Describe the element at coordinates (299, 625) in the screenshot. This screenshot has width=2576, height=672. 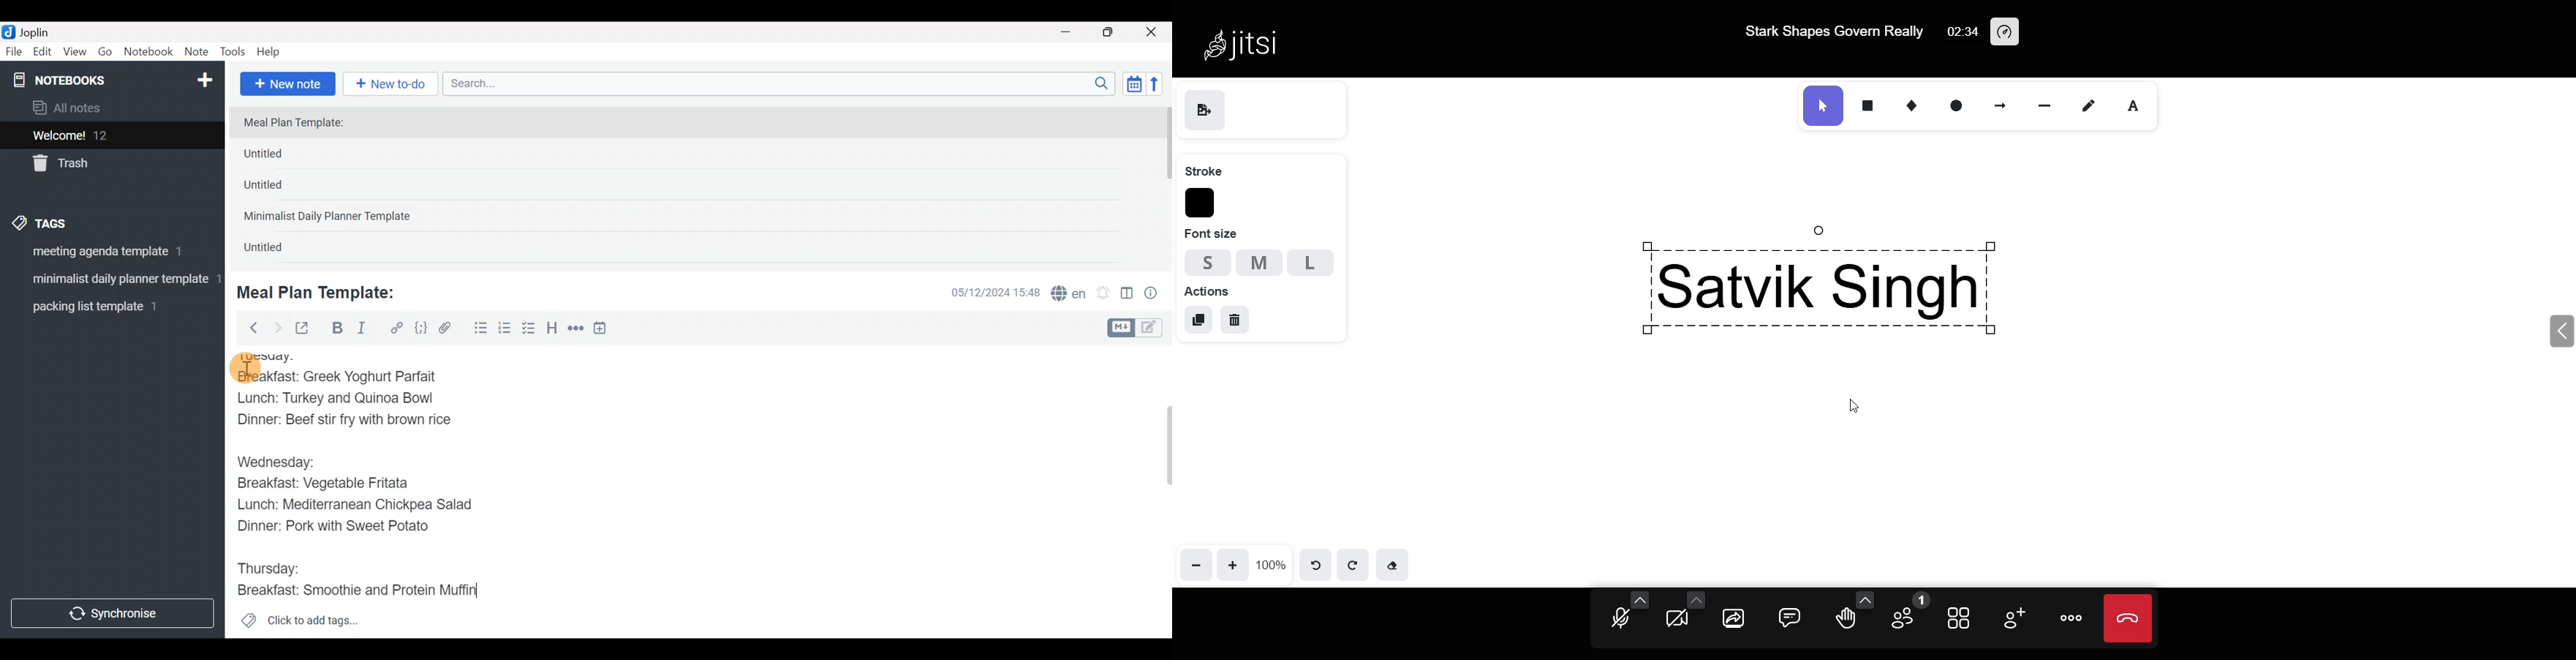
I see `Click to add tags` at that location.